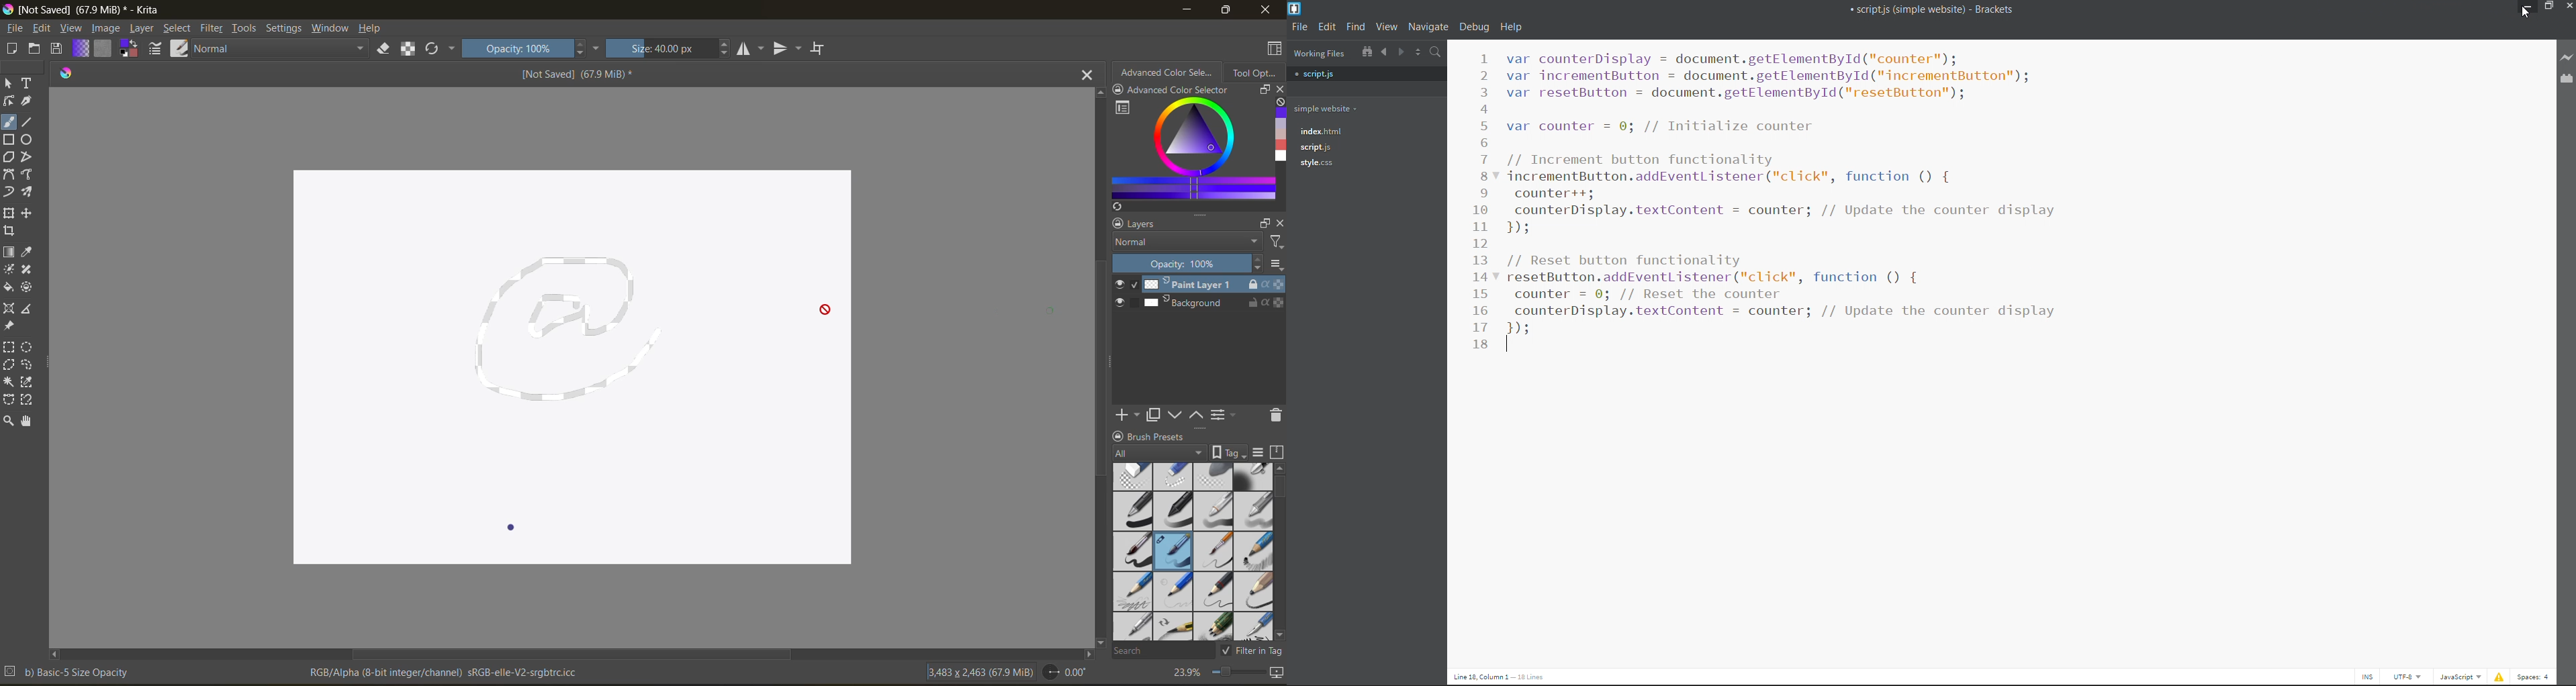 This screenshot has width=2576, height=700. What do you see at coordinates (8, 347) in the screenshot?
I see `rectangular selection tool` at bounding box center [8, 347].